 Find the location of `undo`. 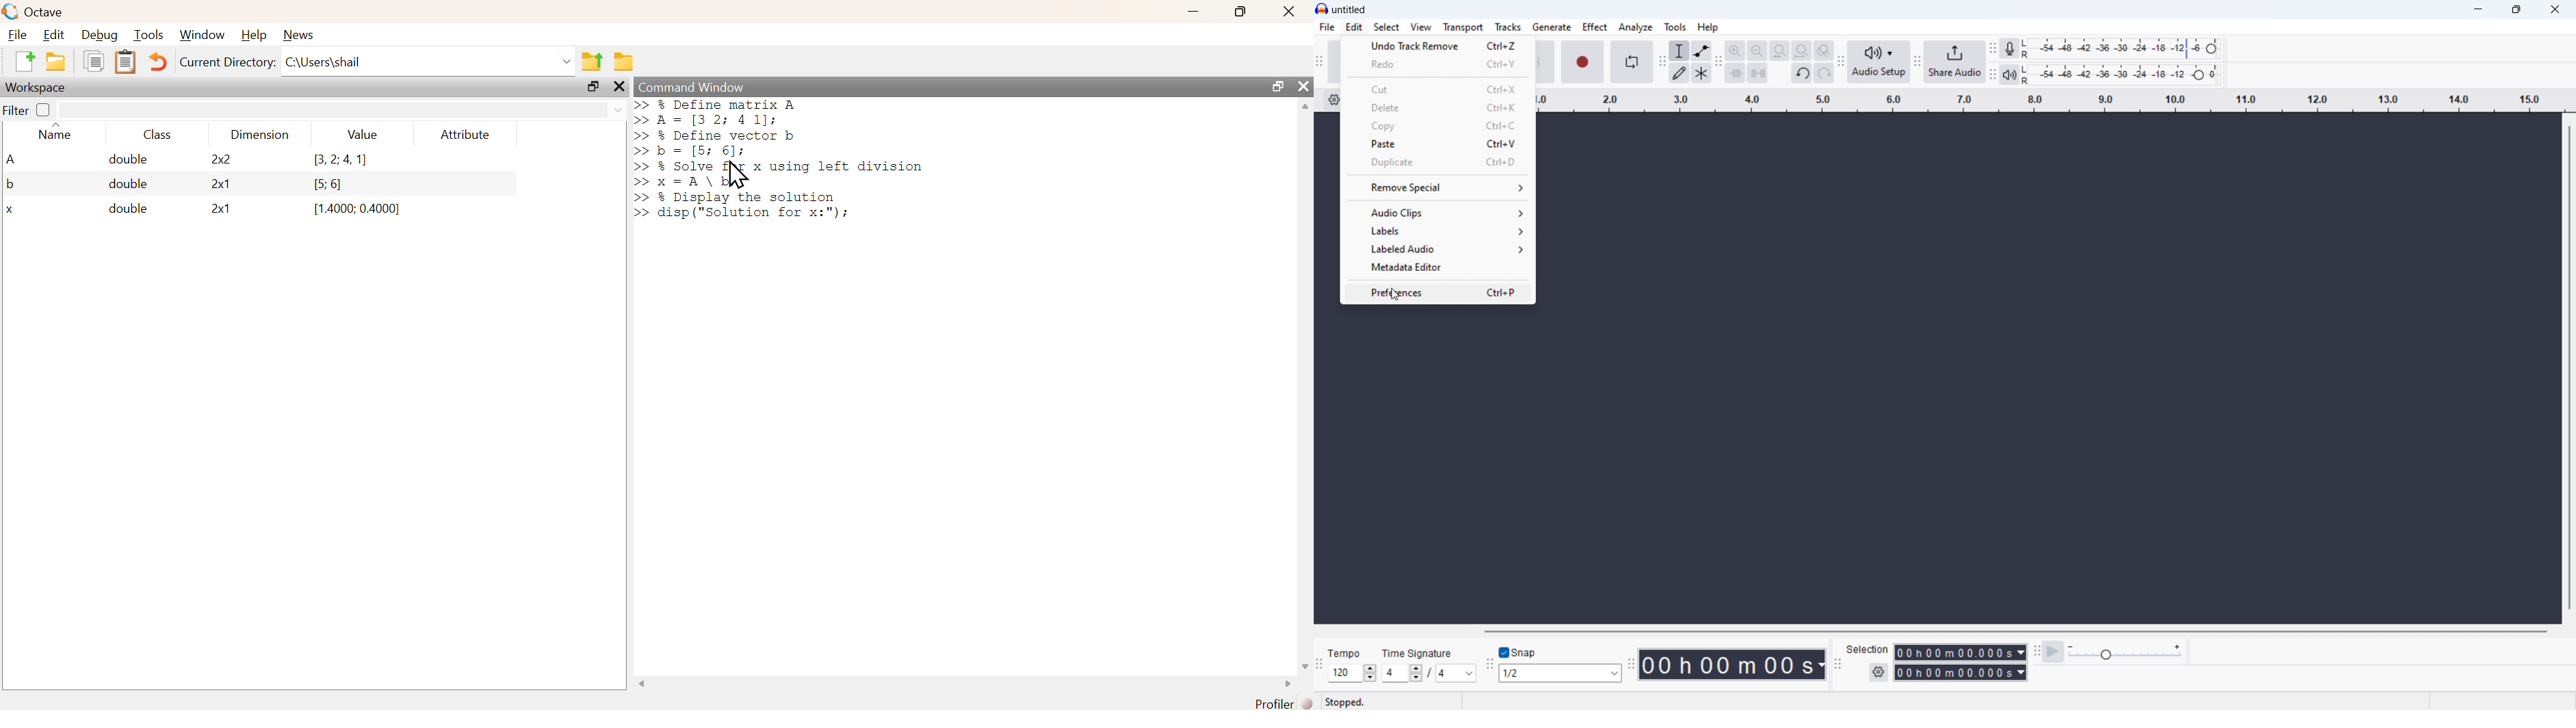

undo is located at coordinates (1802, 74).